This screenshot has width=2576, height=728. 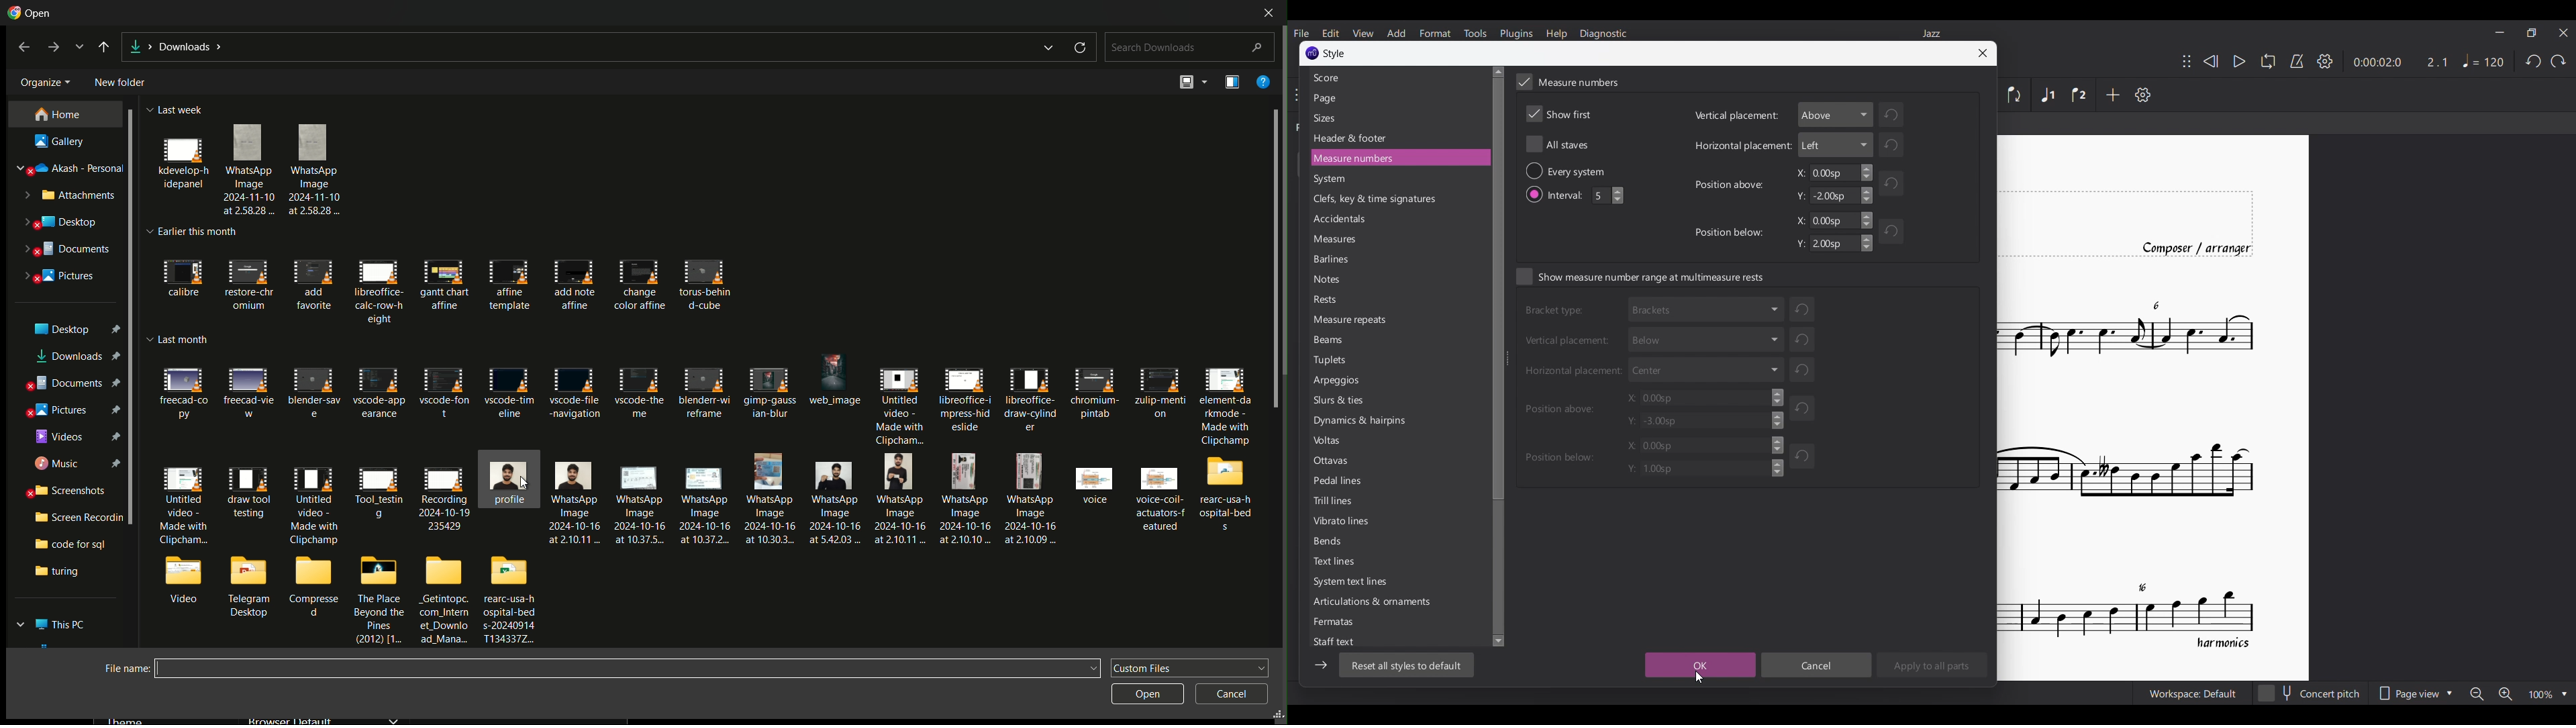 What do you see at coordinates (1499, 354) in the screenshot?
I see `Vertical slide bar` at bounding box center [1499, 354].